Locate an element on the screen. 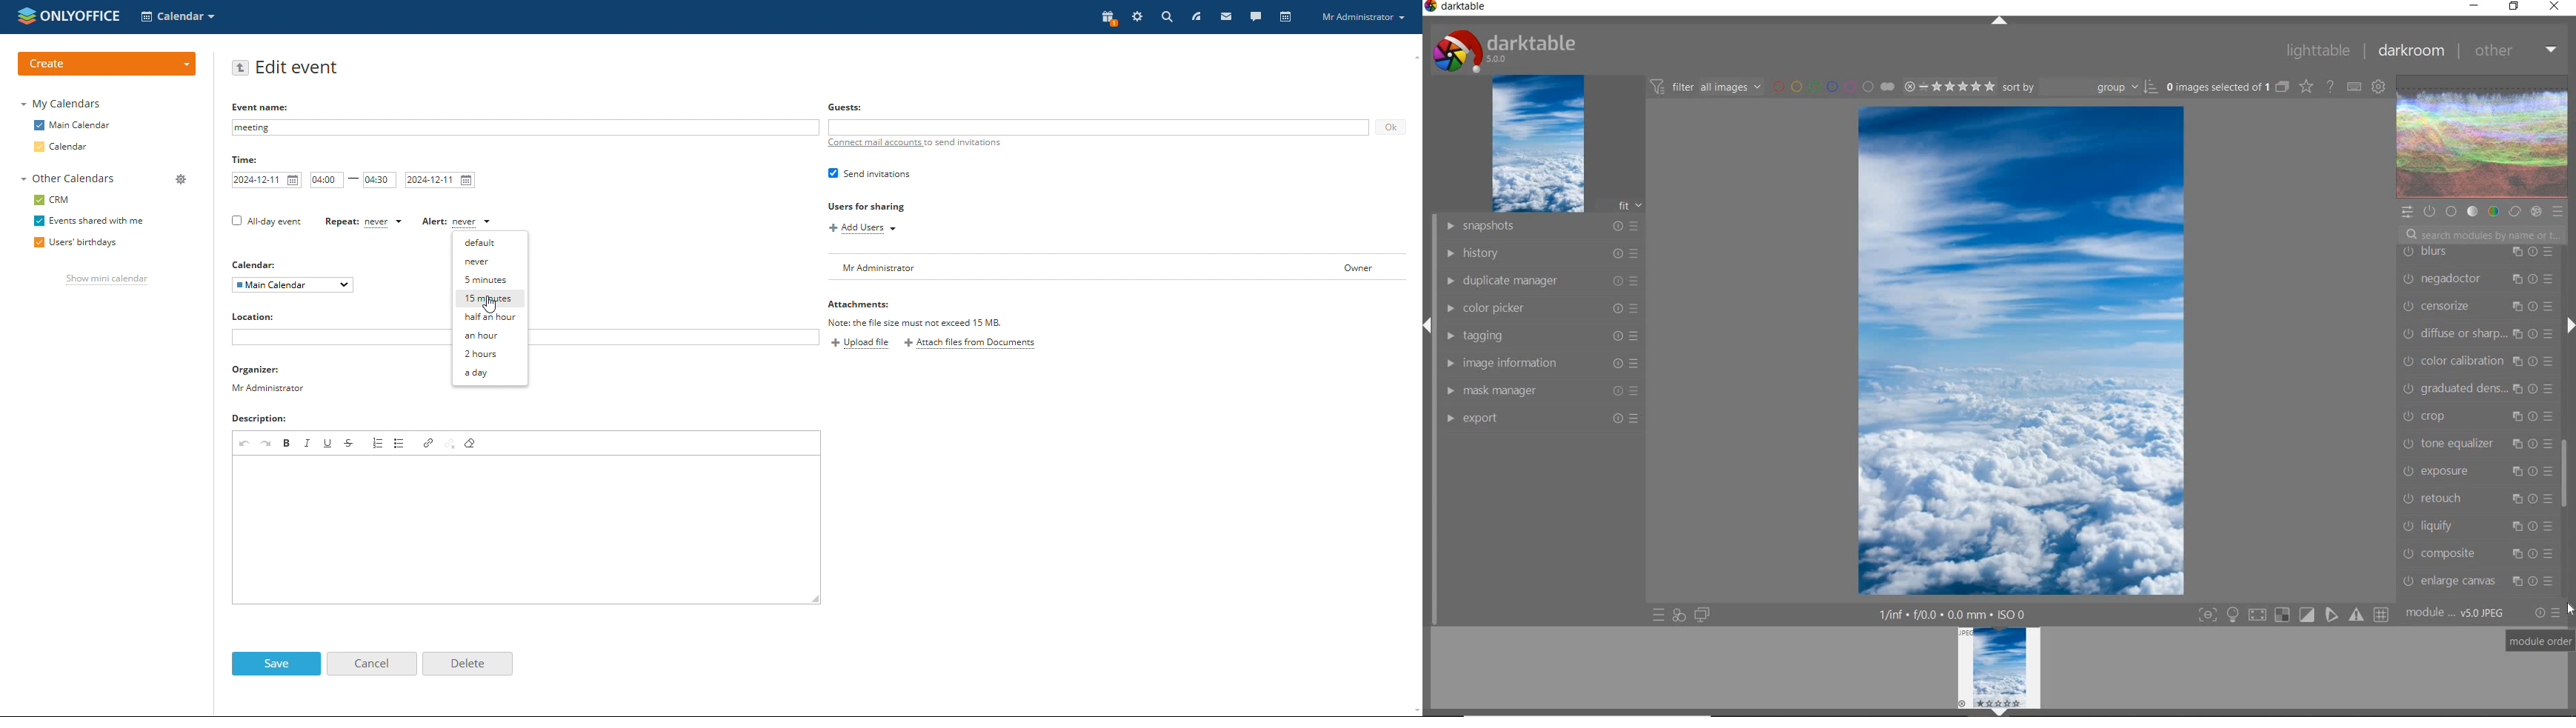  PRESET is located at coordinates (2559, 212).